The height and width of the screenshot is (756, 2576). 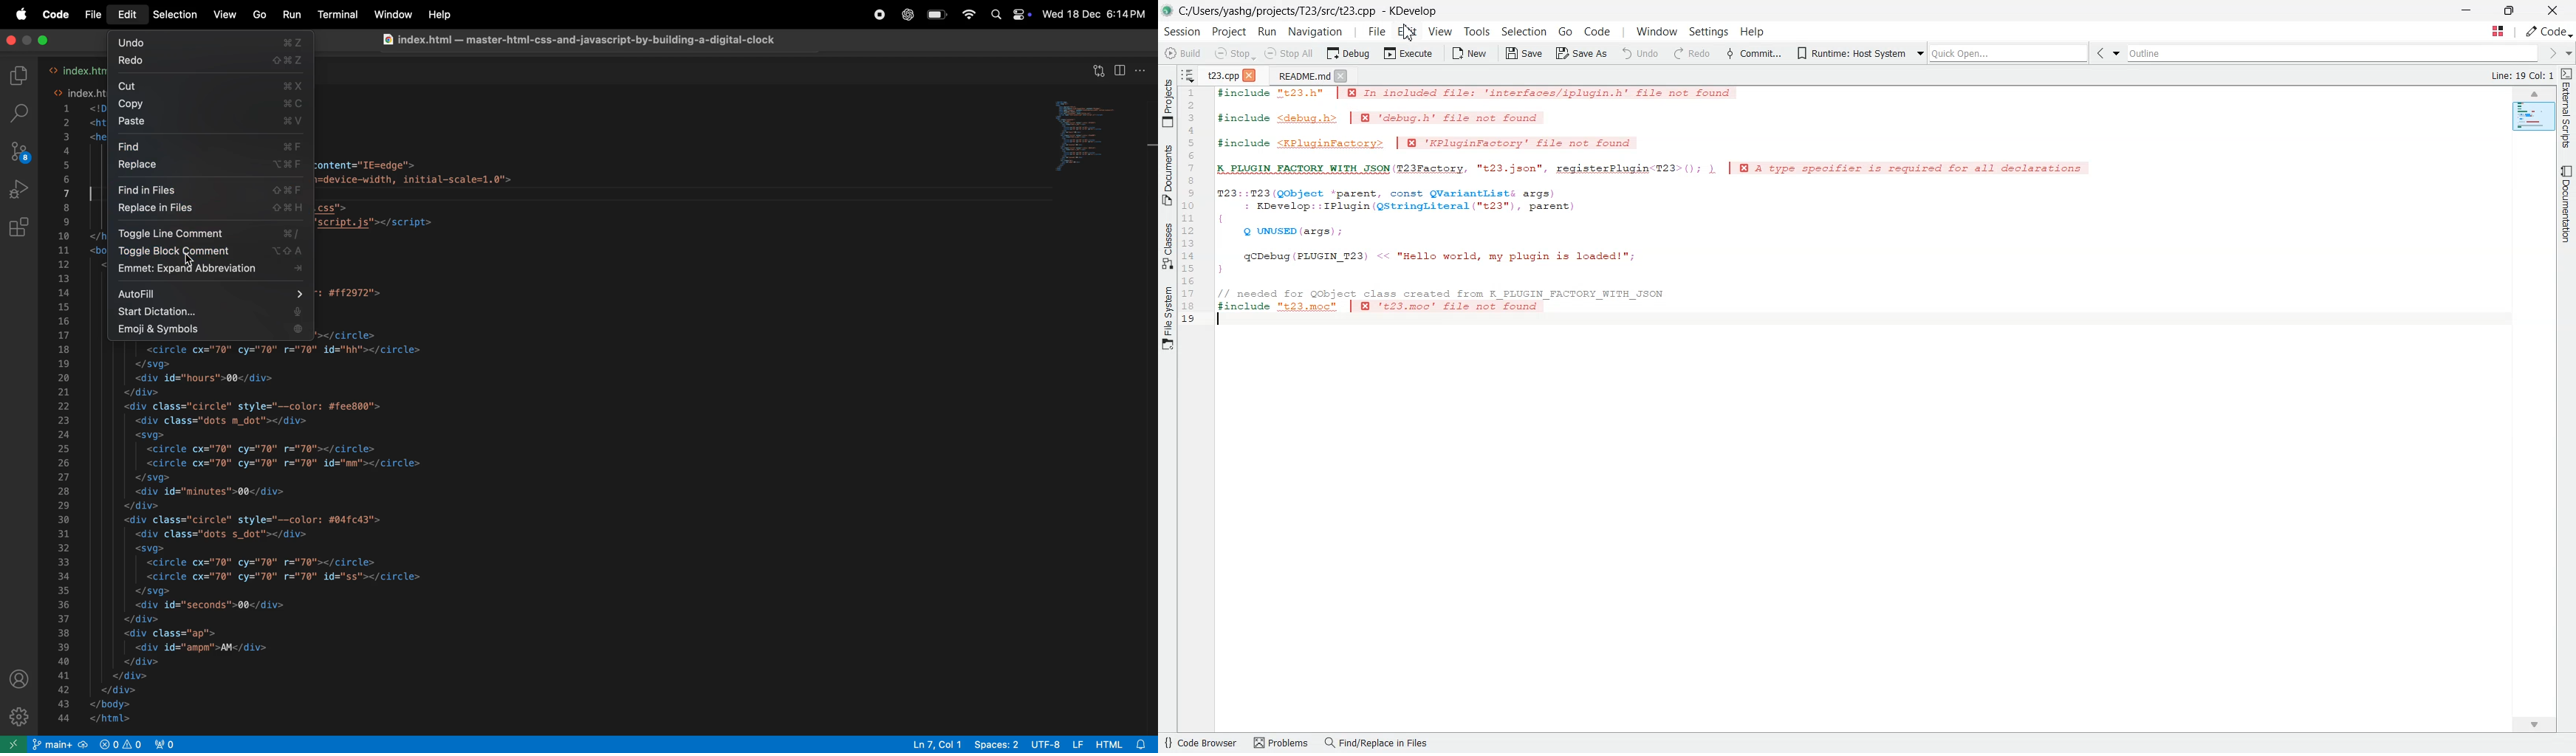 I want to click on wifi, so click(x=967, y=15).